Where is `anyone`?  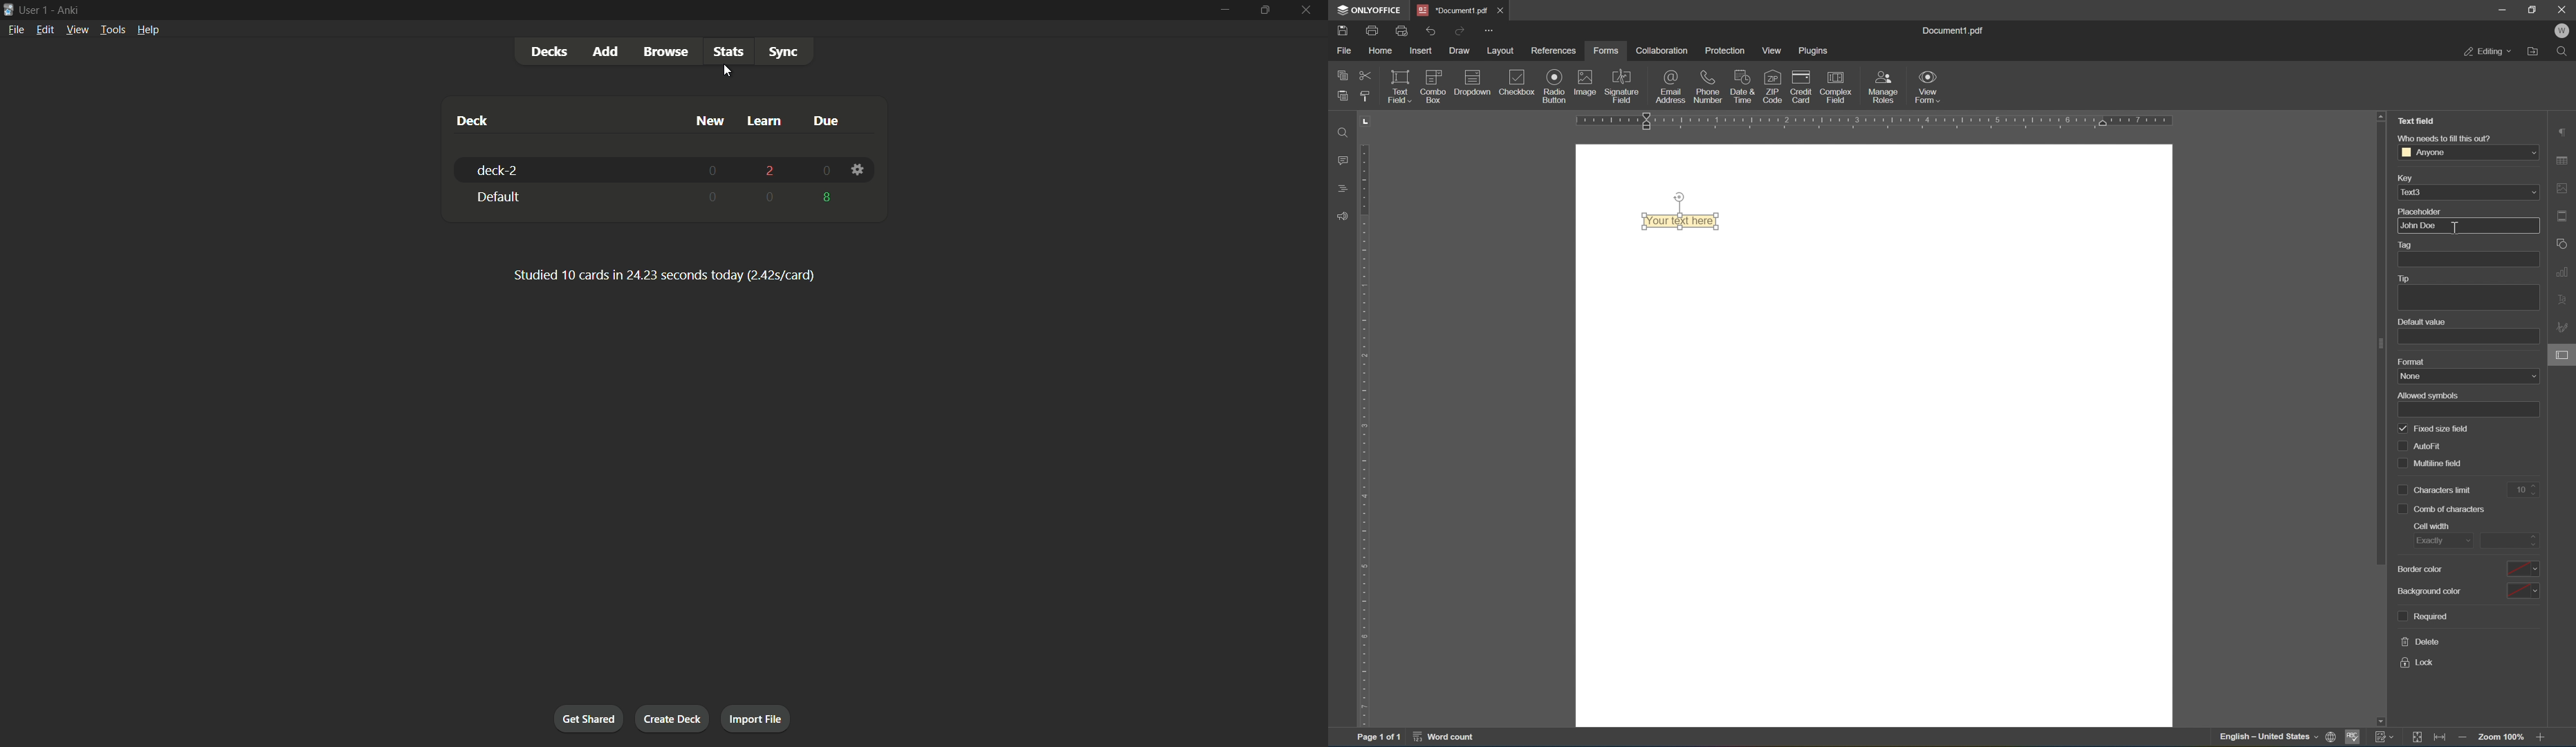
anyone is located at coordinates (2469, 154).